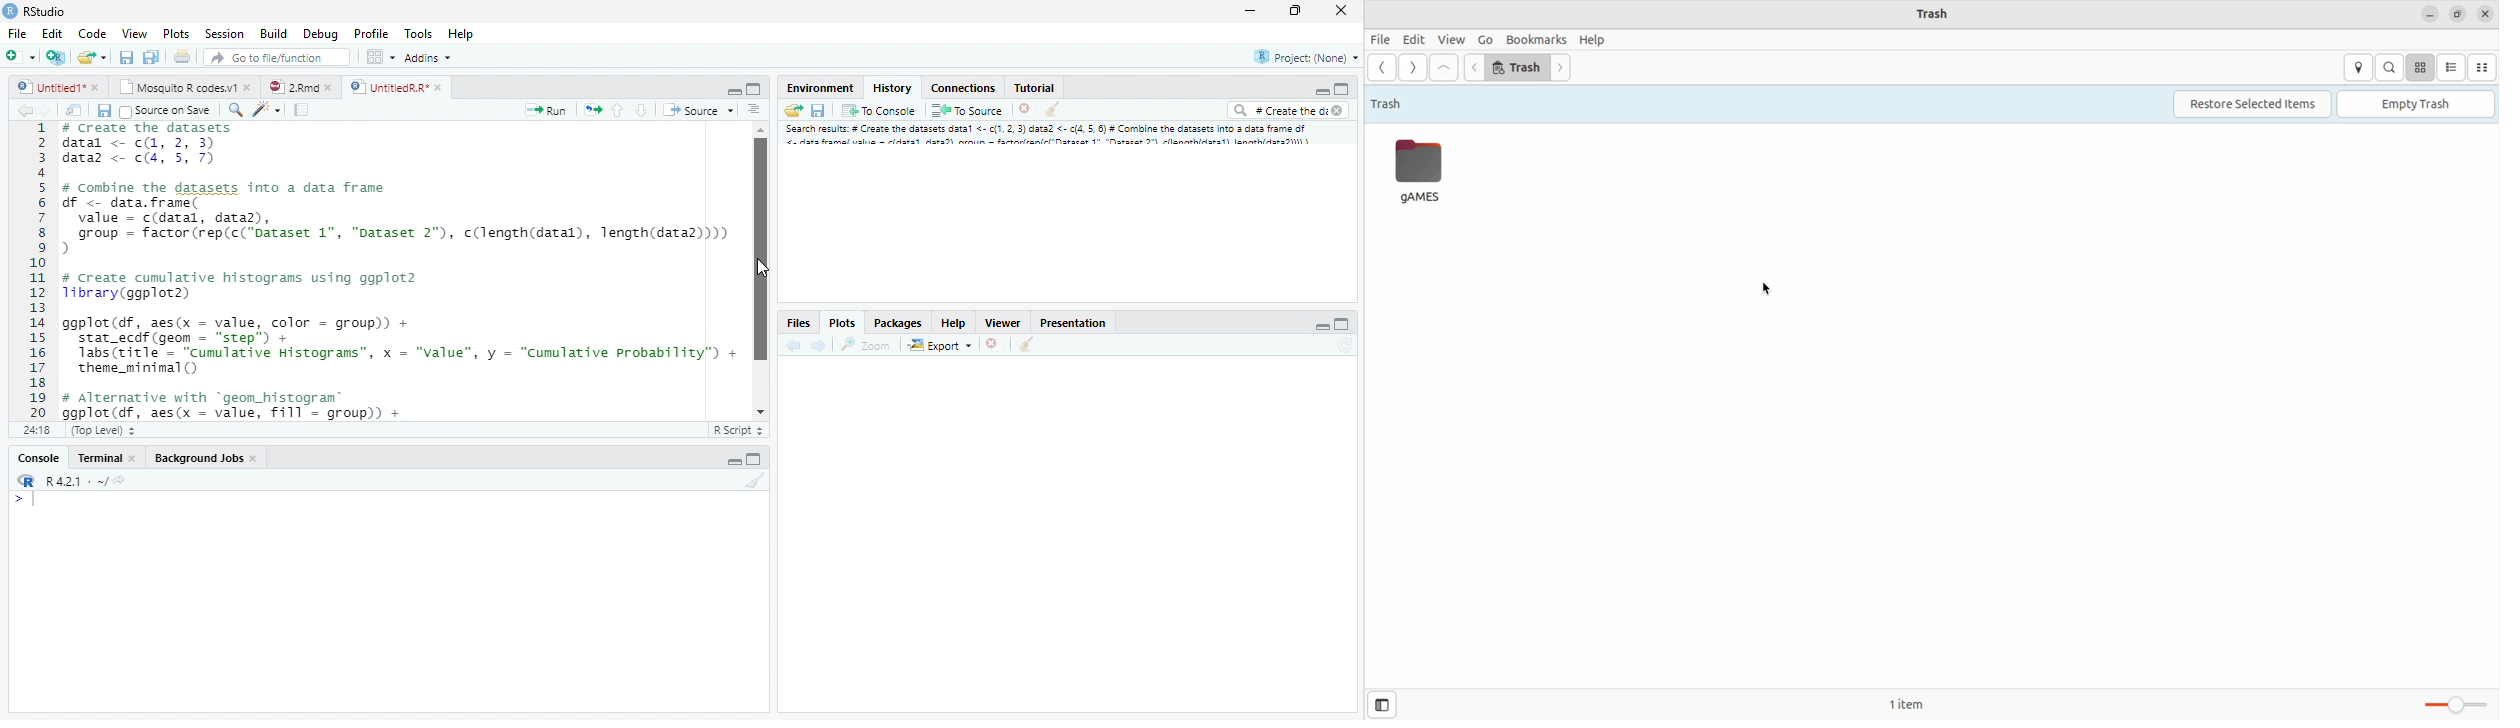 Image resolution: width=2520 pixels, height=728 pixels. What do you see at coordinates (881, 111) in the screenshot?
I see `To console` at bounding box center [881, 111].